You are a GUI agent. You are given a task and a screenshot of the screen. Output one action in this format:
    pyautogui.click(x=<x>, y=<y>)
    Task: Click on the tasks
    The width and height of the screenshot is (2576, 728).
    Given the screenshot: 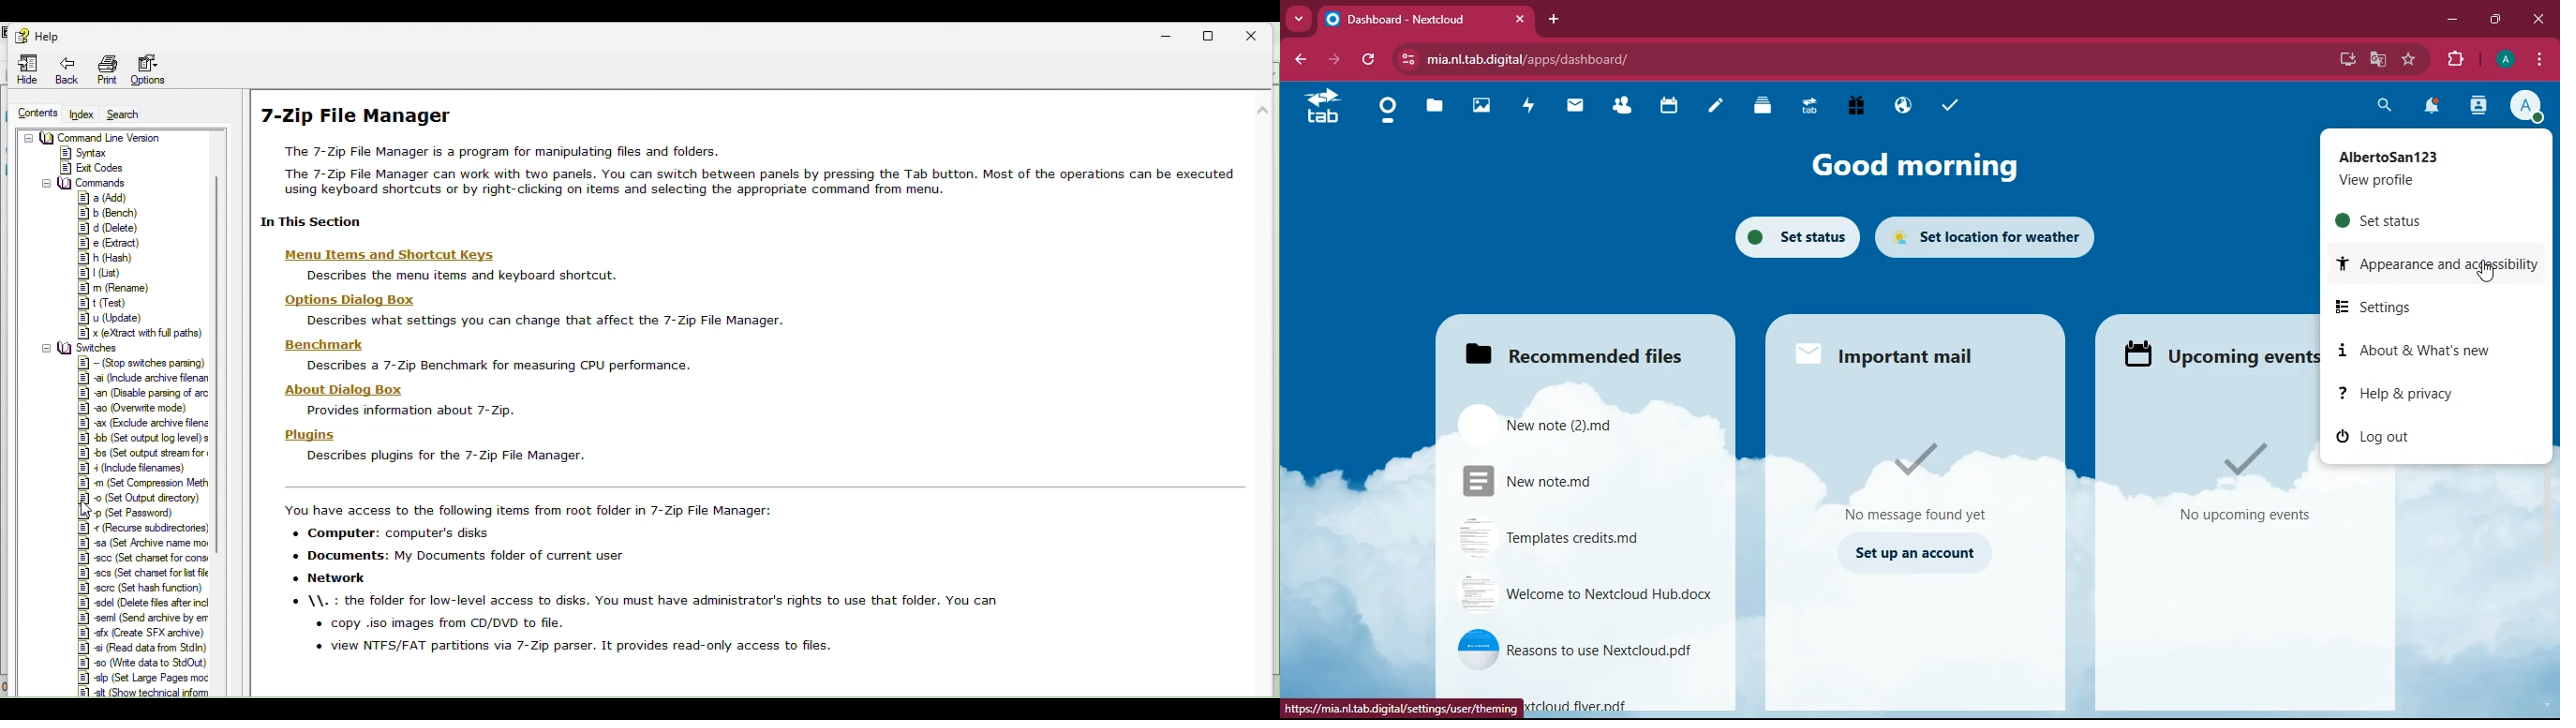 What is the action you would take?
    pyautogui.click(x=1947, y=102)
    